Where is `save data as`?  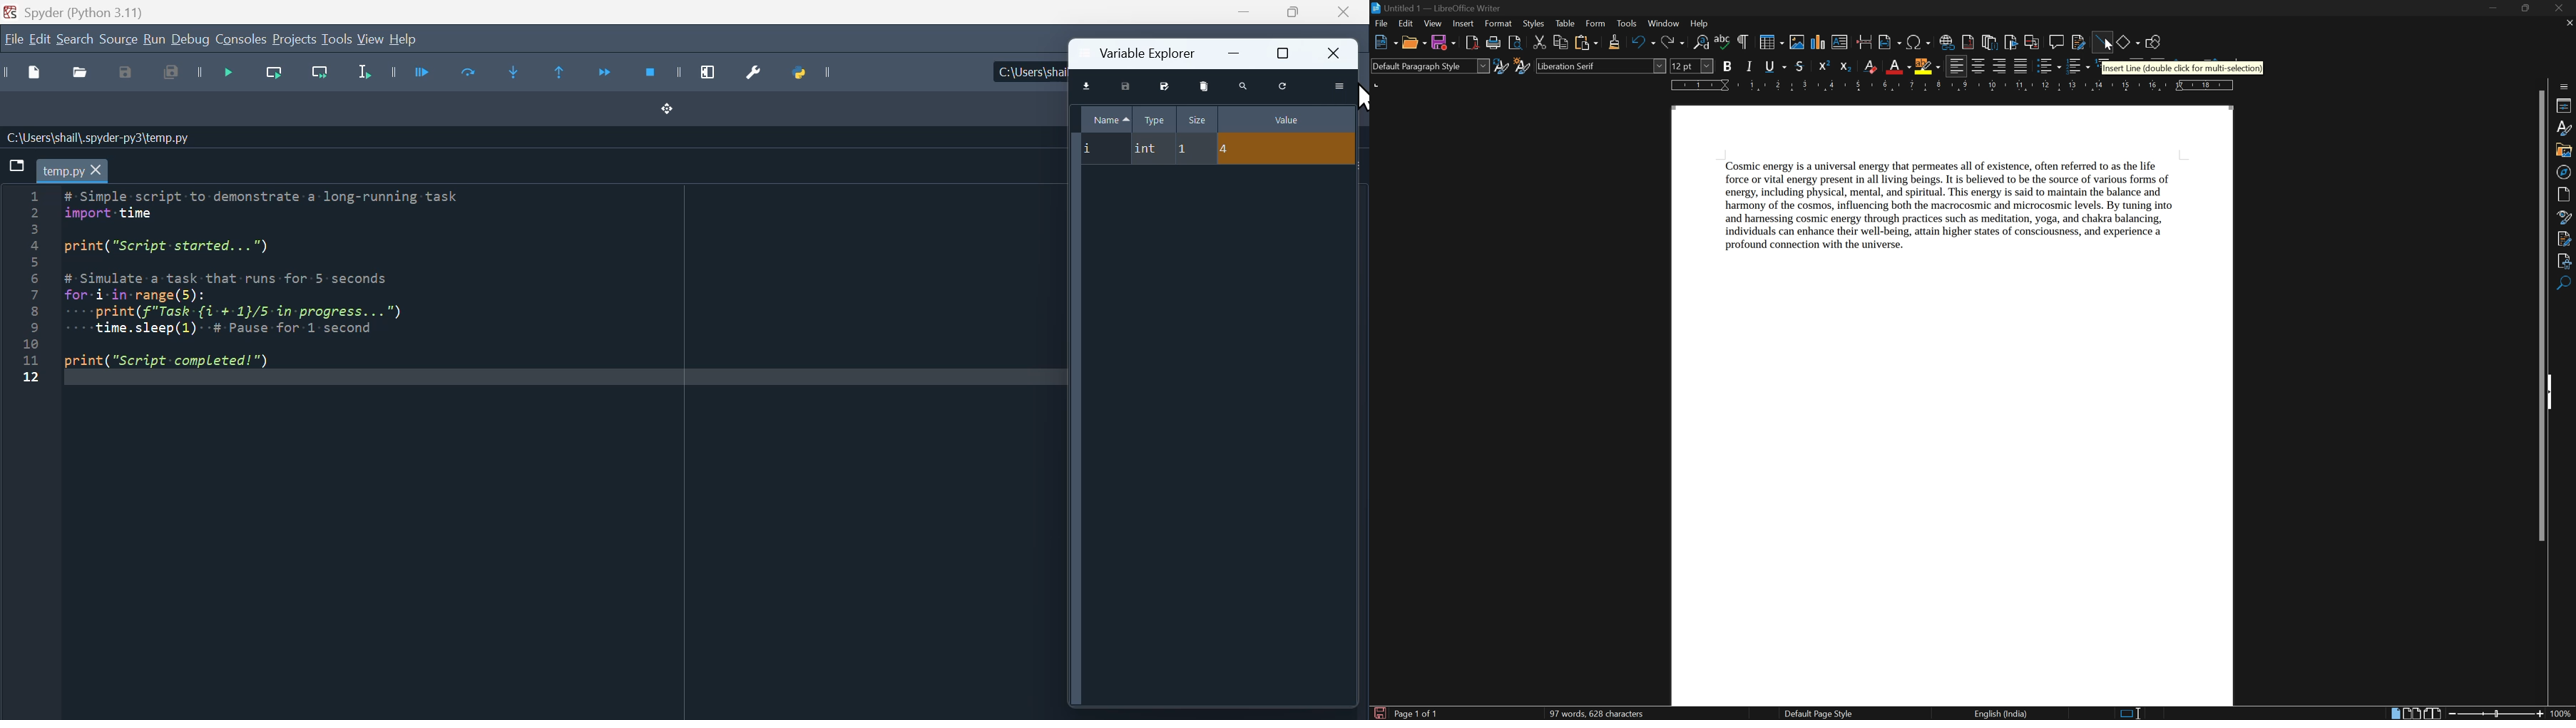
save data as is located at coordinates (1162, 86).